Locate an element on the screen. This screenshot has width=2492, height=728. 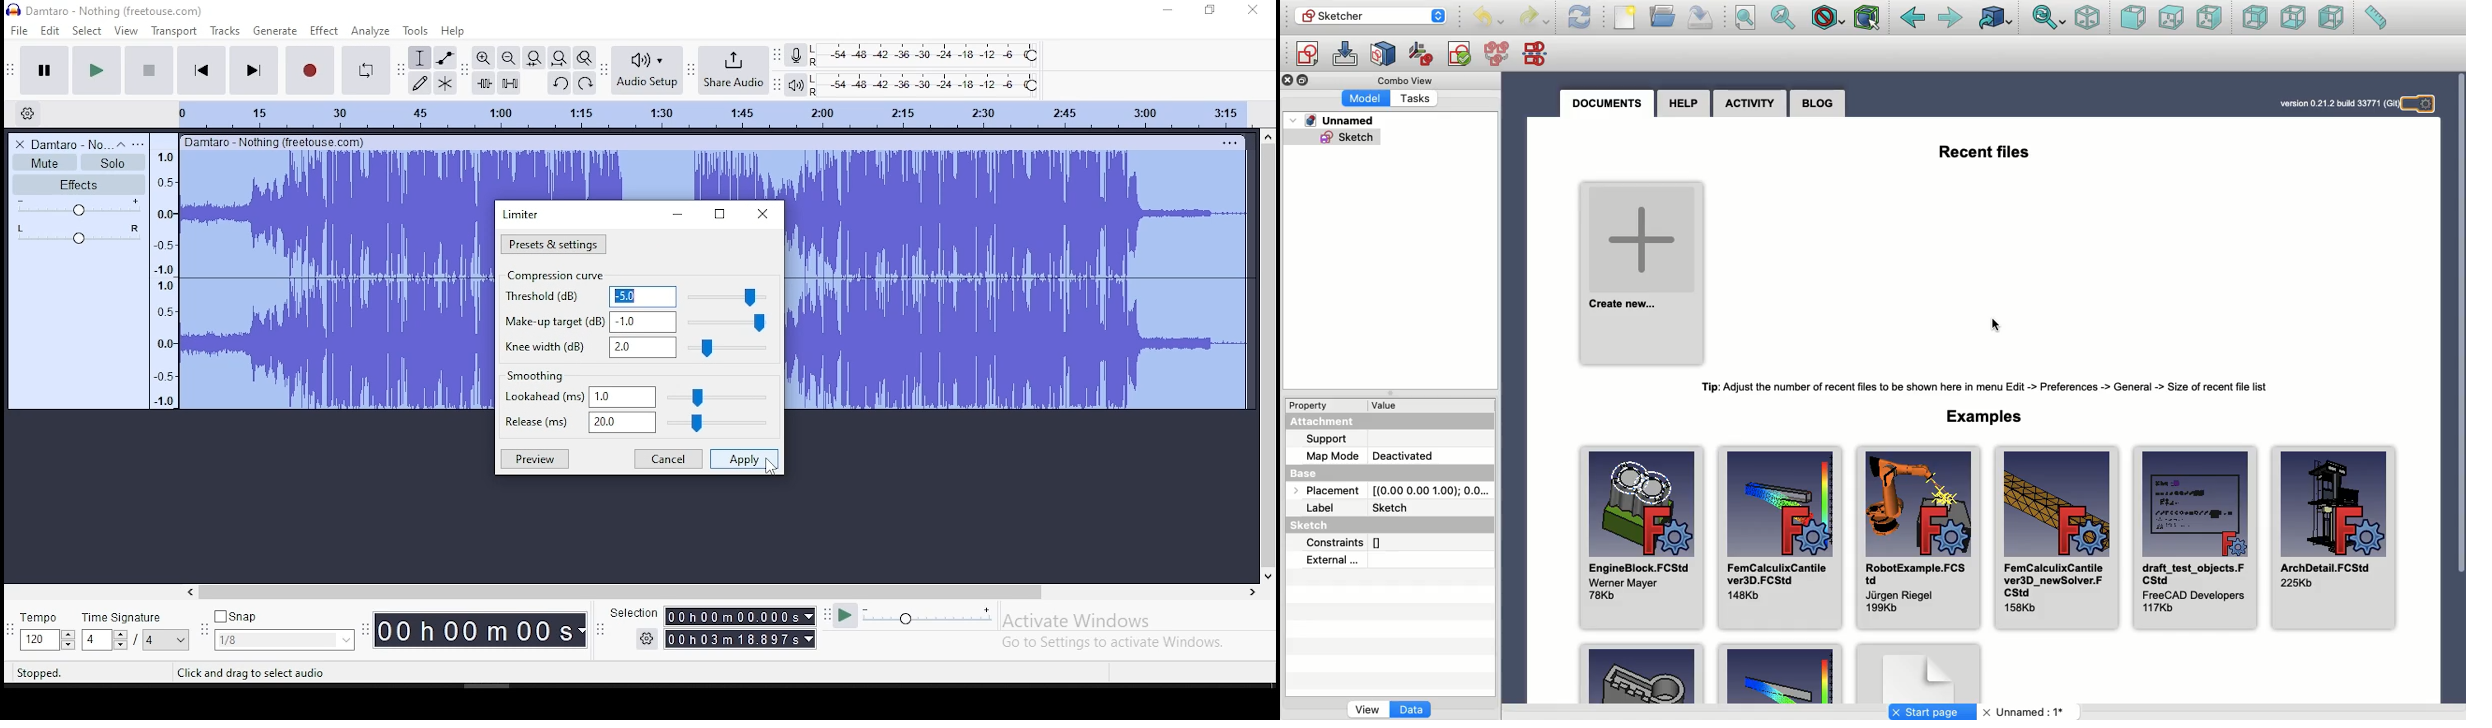
EngineBlock.FCStd Wener Mayer 78Kb is located at coordinates (1643, 538).